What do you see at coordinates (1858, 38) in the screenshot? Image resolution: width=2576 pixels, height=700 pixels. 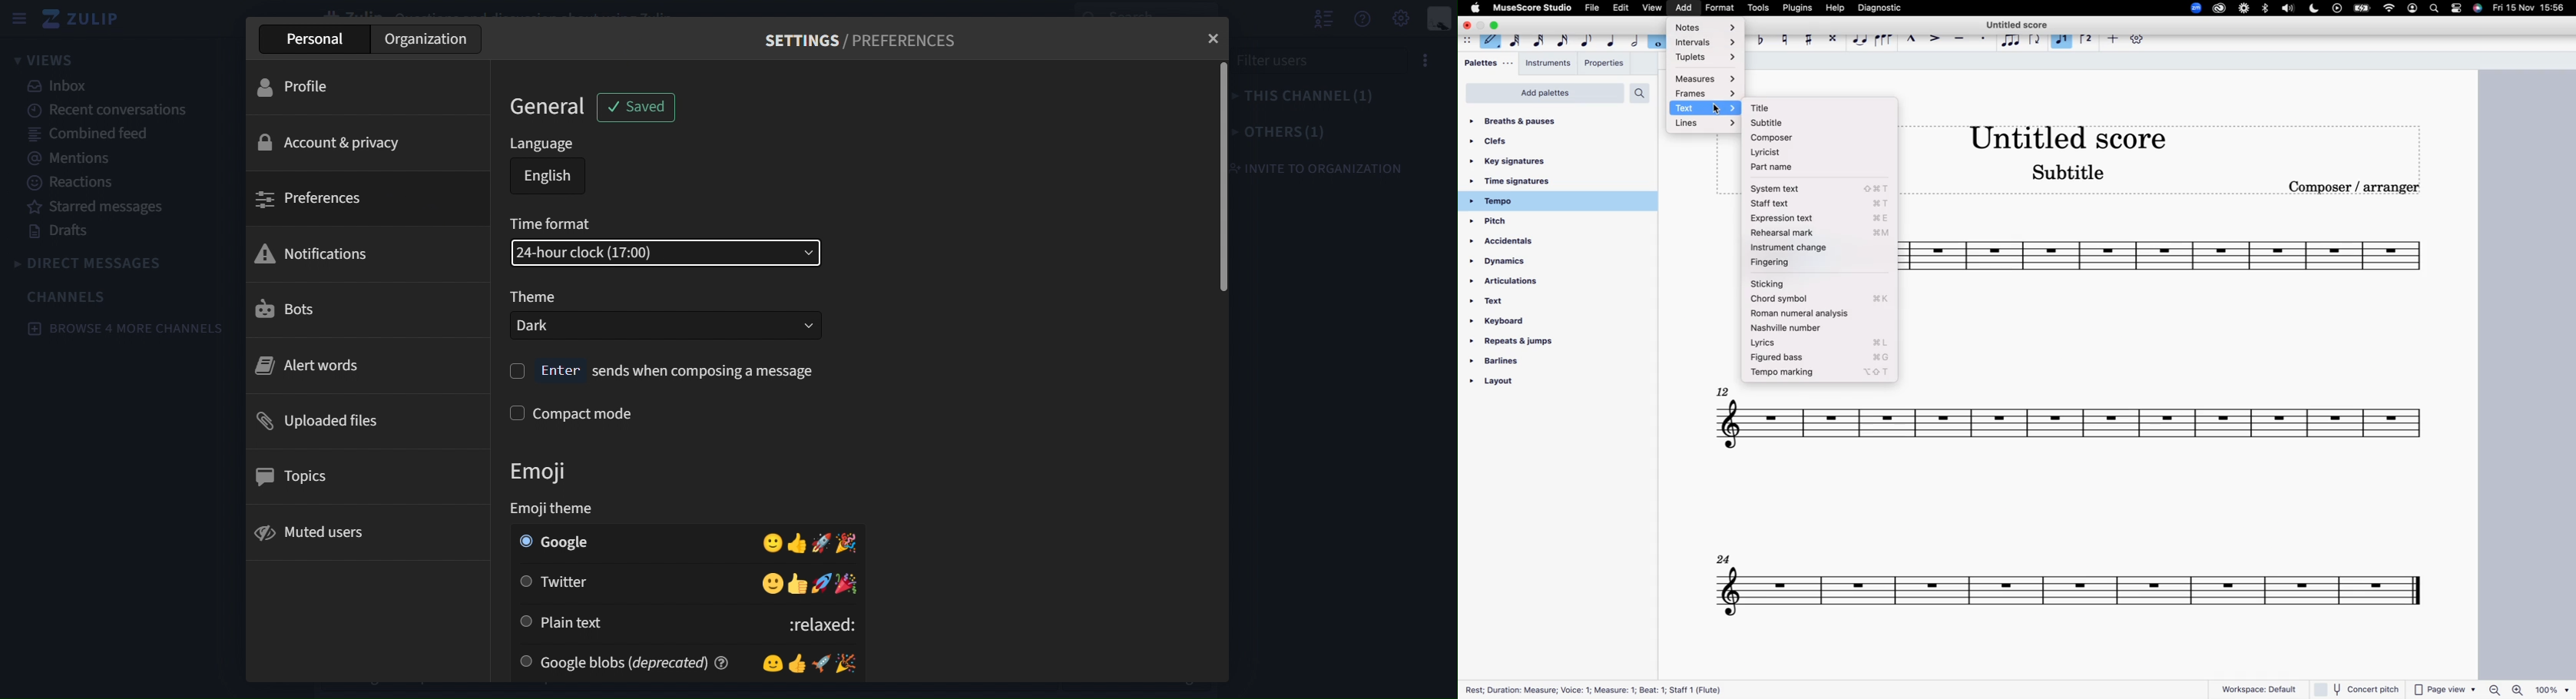 I see `tie` at bounding box center [1858, 38].